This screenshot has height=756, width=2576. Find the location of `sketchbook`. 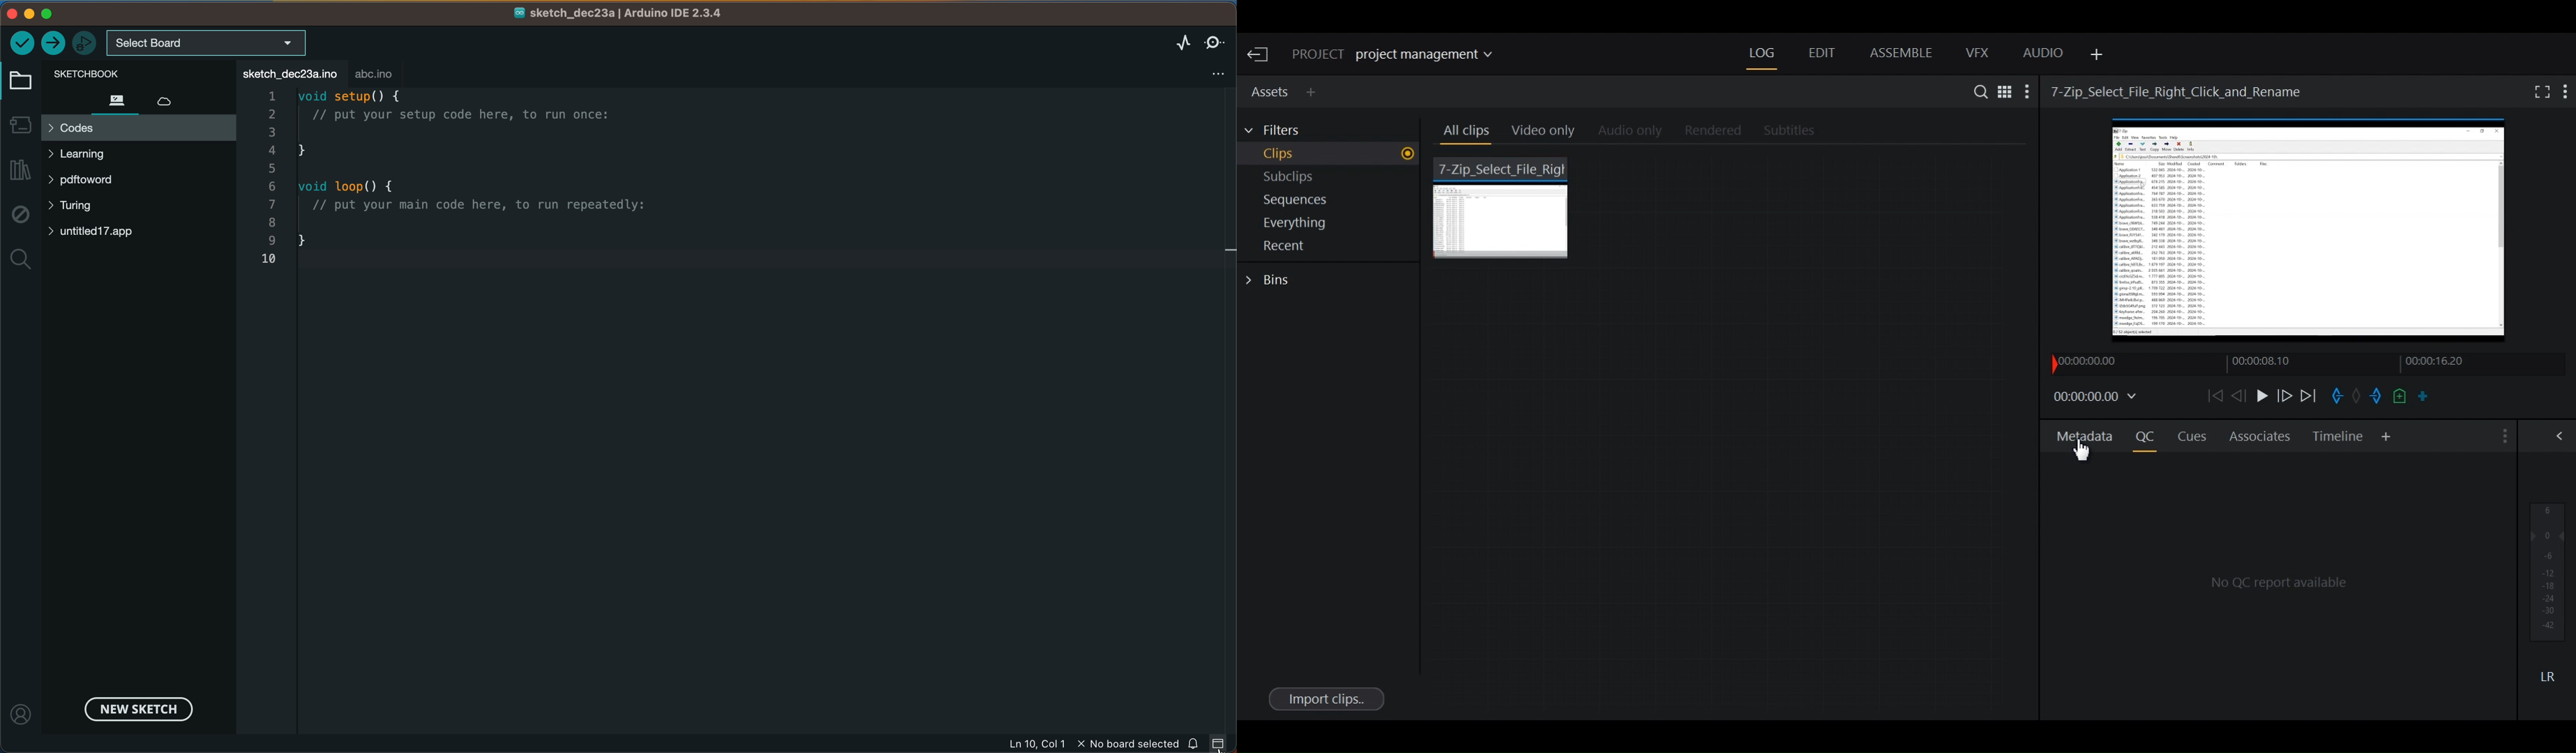

sketchbook is located at coordinates (111, 73).